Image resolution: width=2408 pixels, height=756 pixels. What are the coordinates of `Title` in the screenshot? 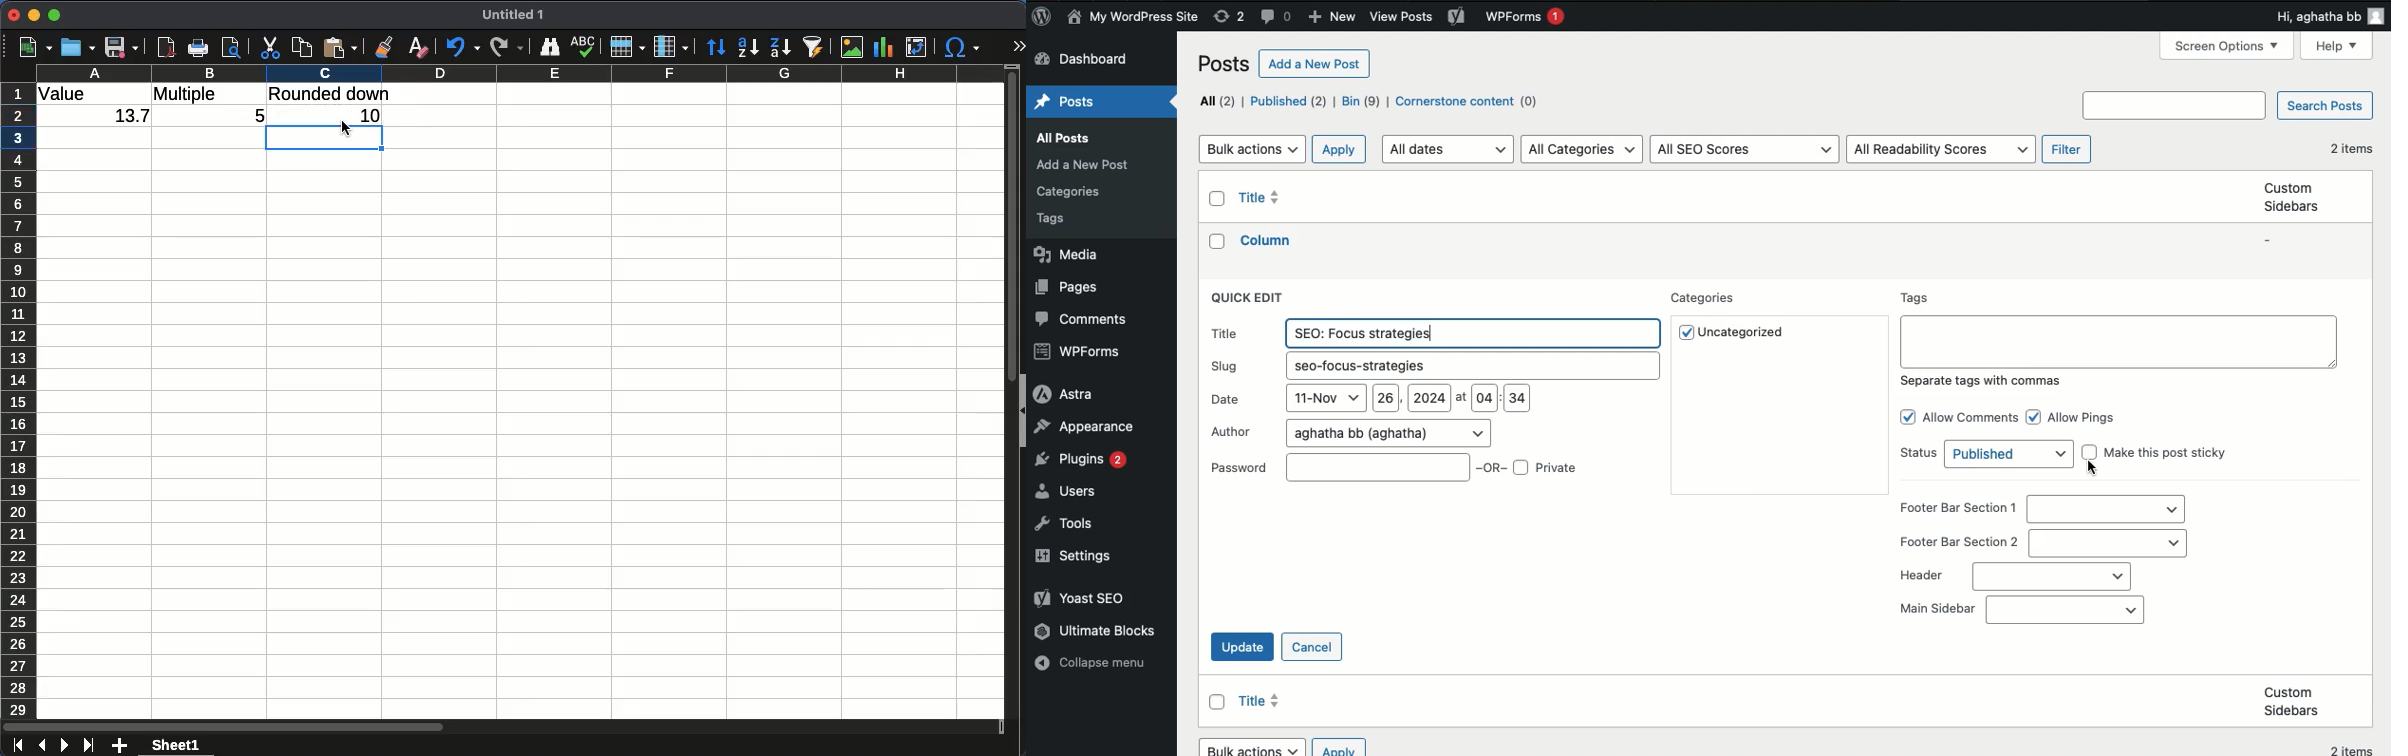 It's located at (1262, 701).